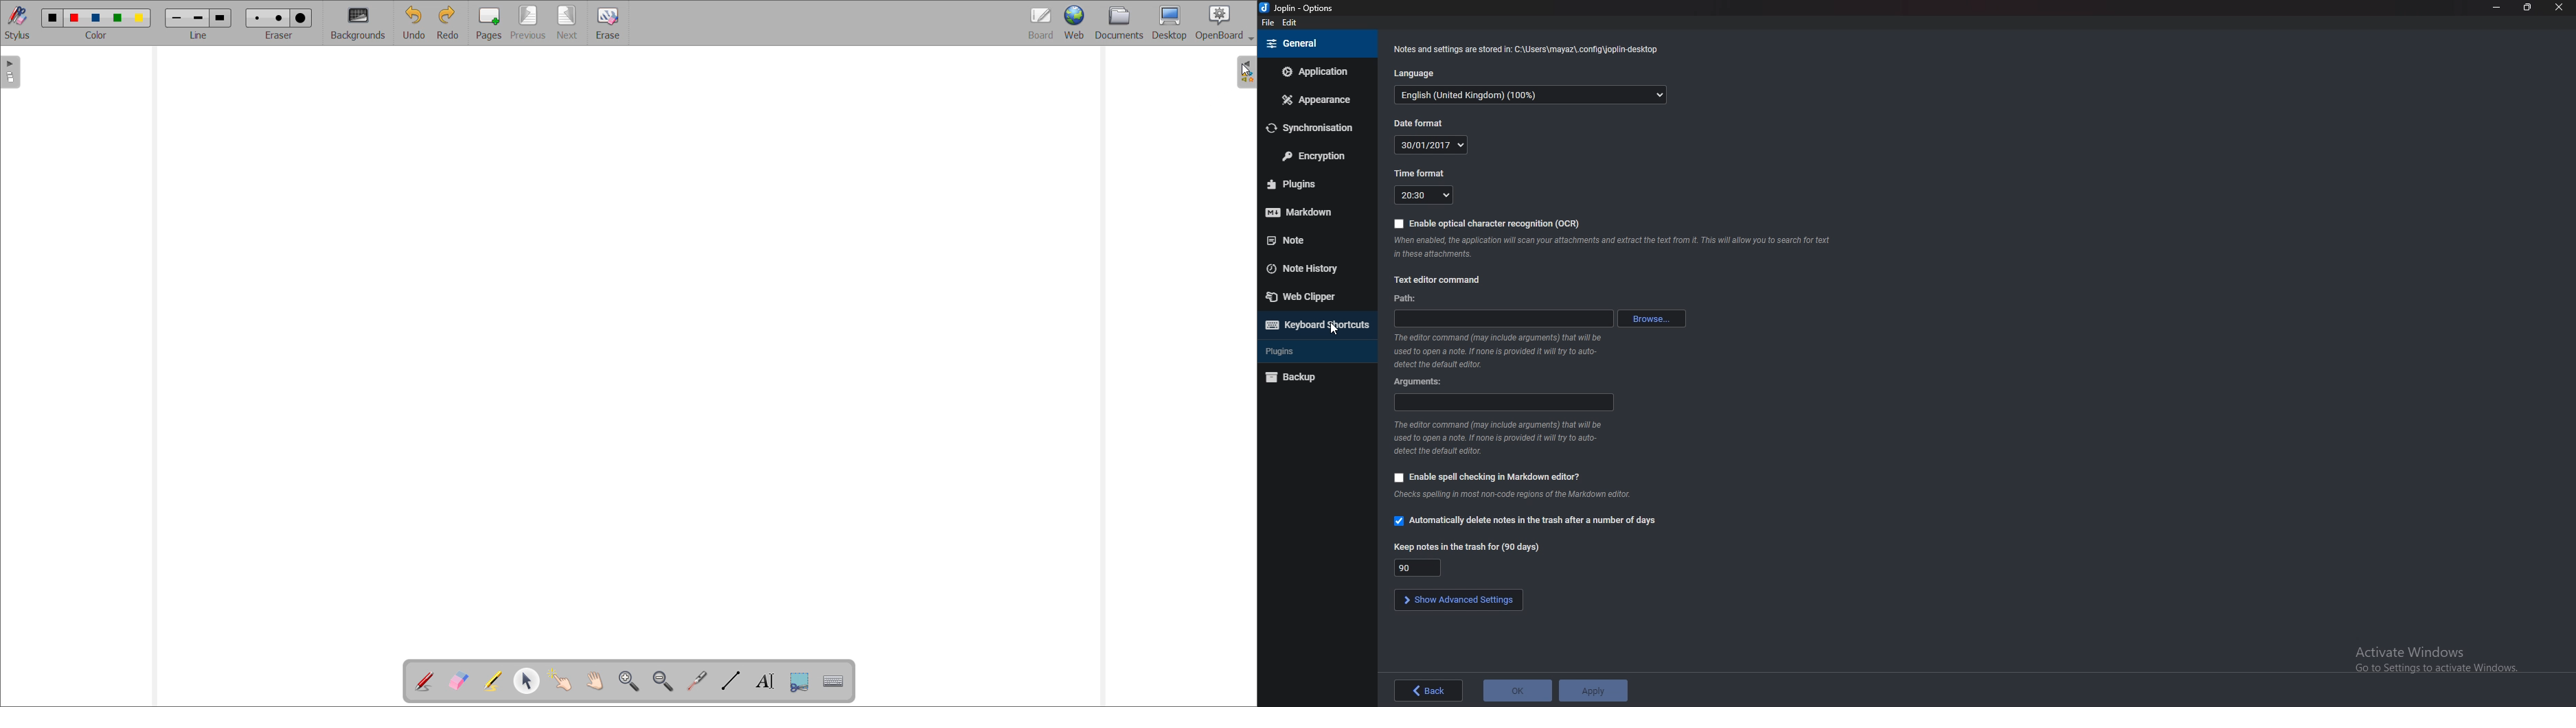 This screenshot has height=728, width=2576. Describe the element at coordinates (1415, 73) in the screenshot. I see `Language` at that location.